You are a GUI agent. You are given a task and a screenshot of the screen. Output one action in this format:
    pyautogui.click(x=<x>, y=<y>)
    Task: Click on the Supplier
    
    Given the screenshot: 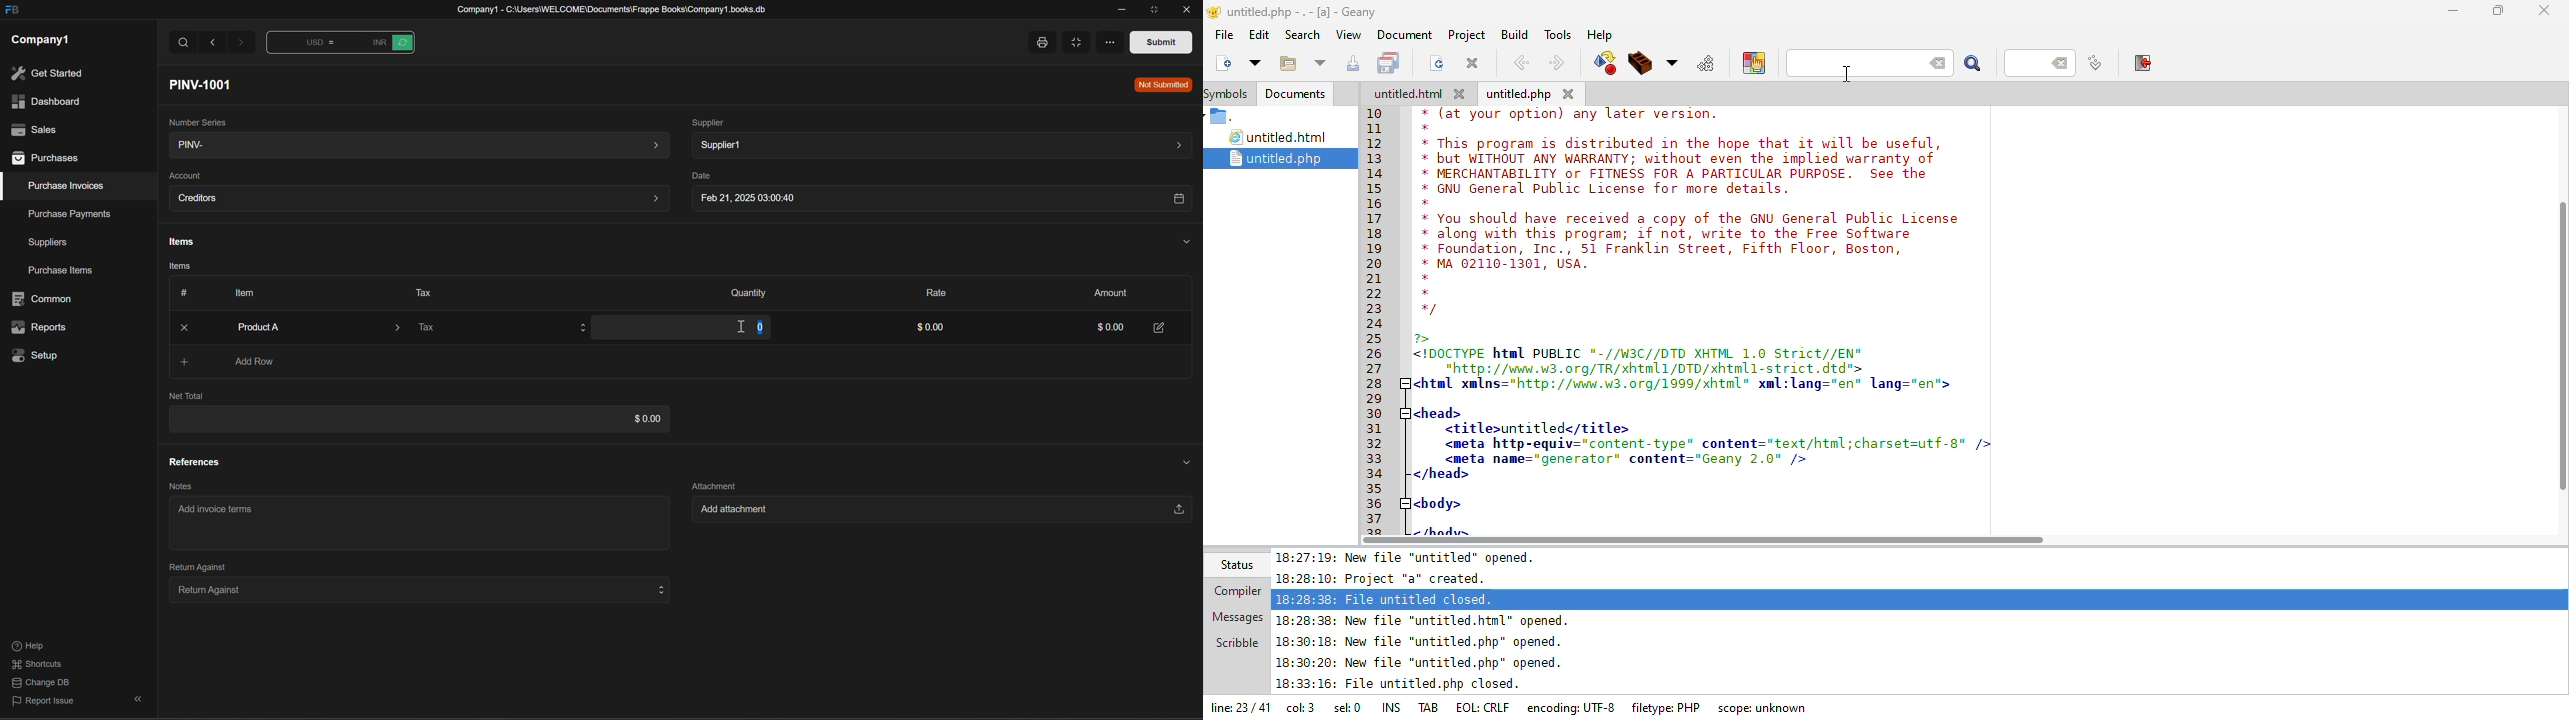 What is the action you would take?
    pyautogui.click(x=709, y=122)
    